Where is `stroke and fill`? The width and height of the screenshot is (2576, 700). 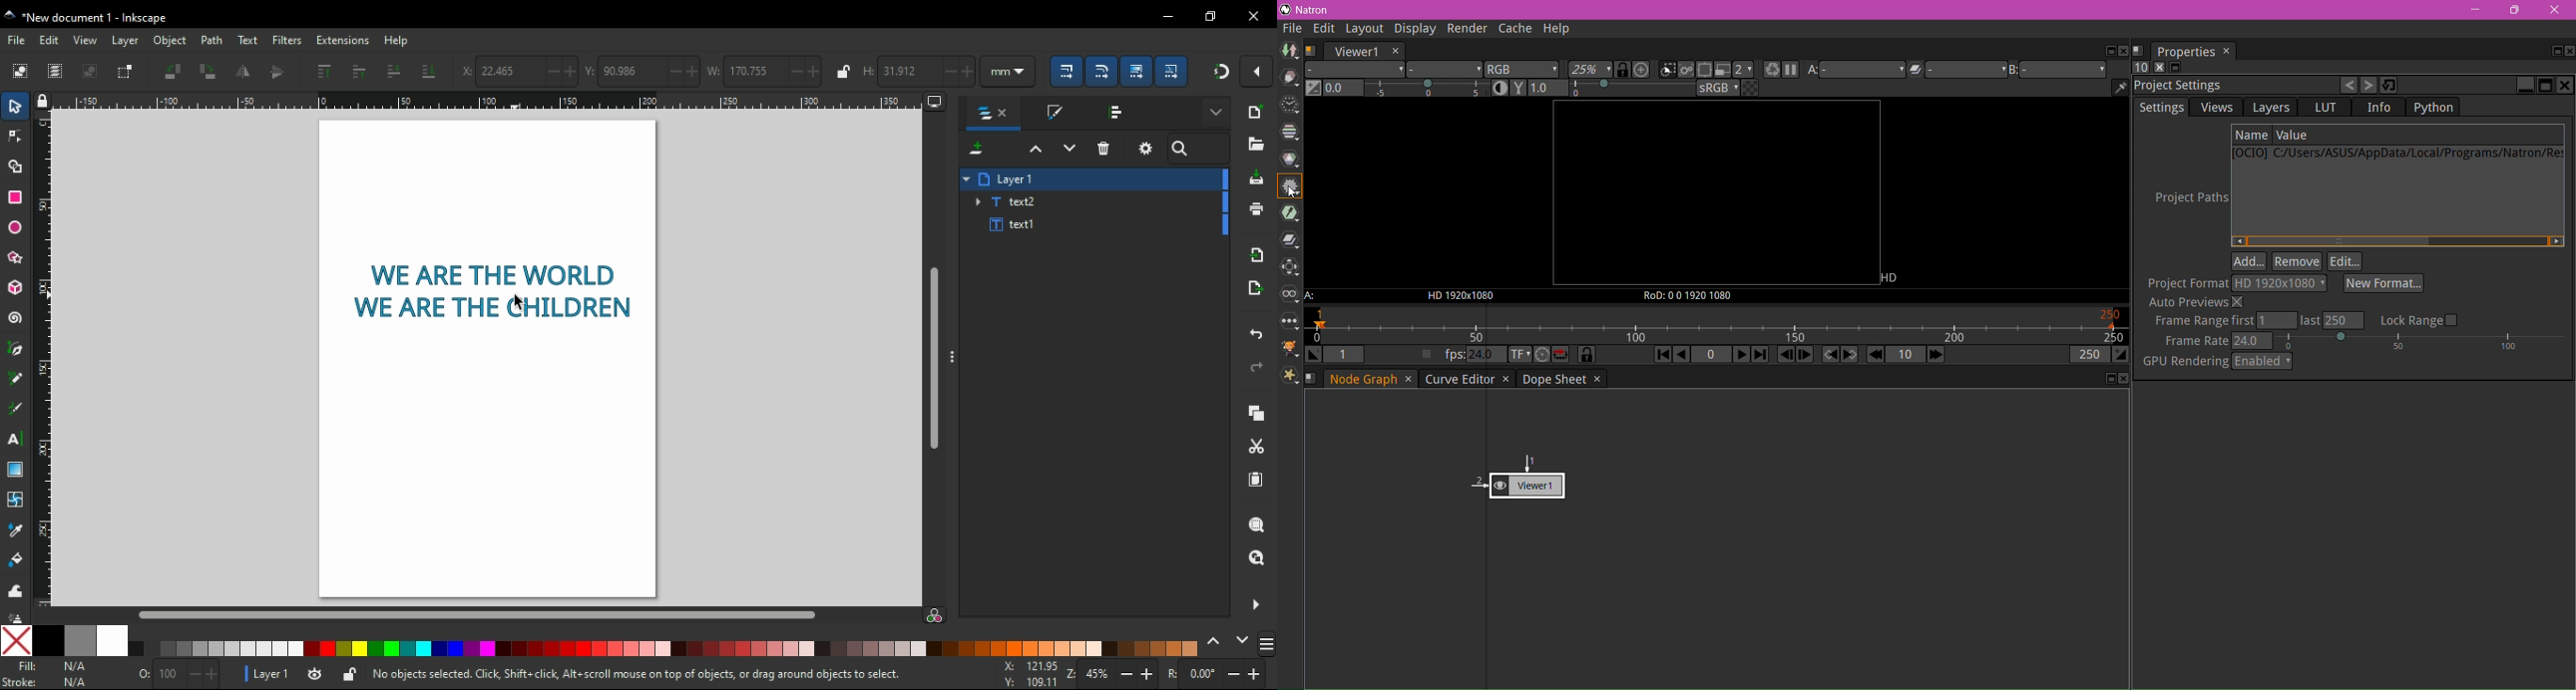 stroke and fill is located at coordinates (1055, 112).